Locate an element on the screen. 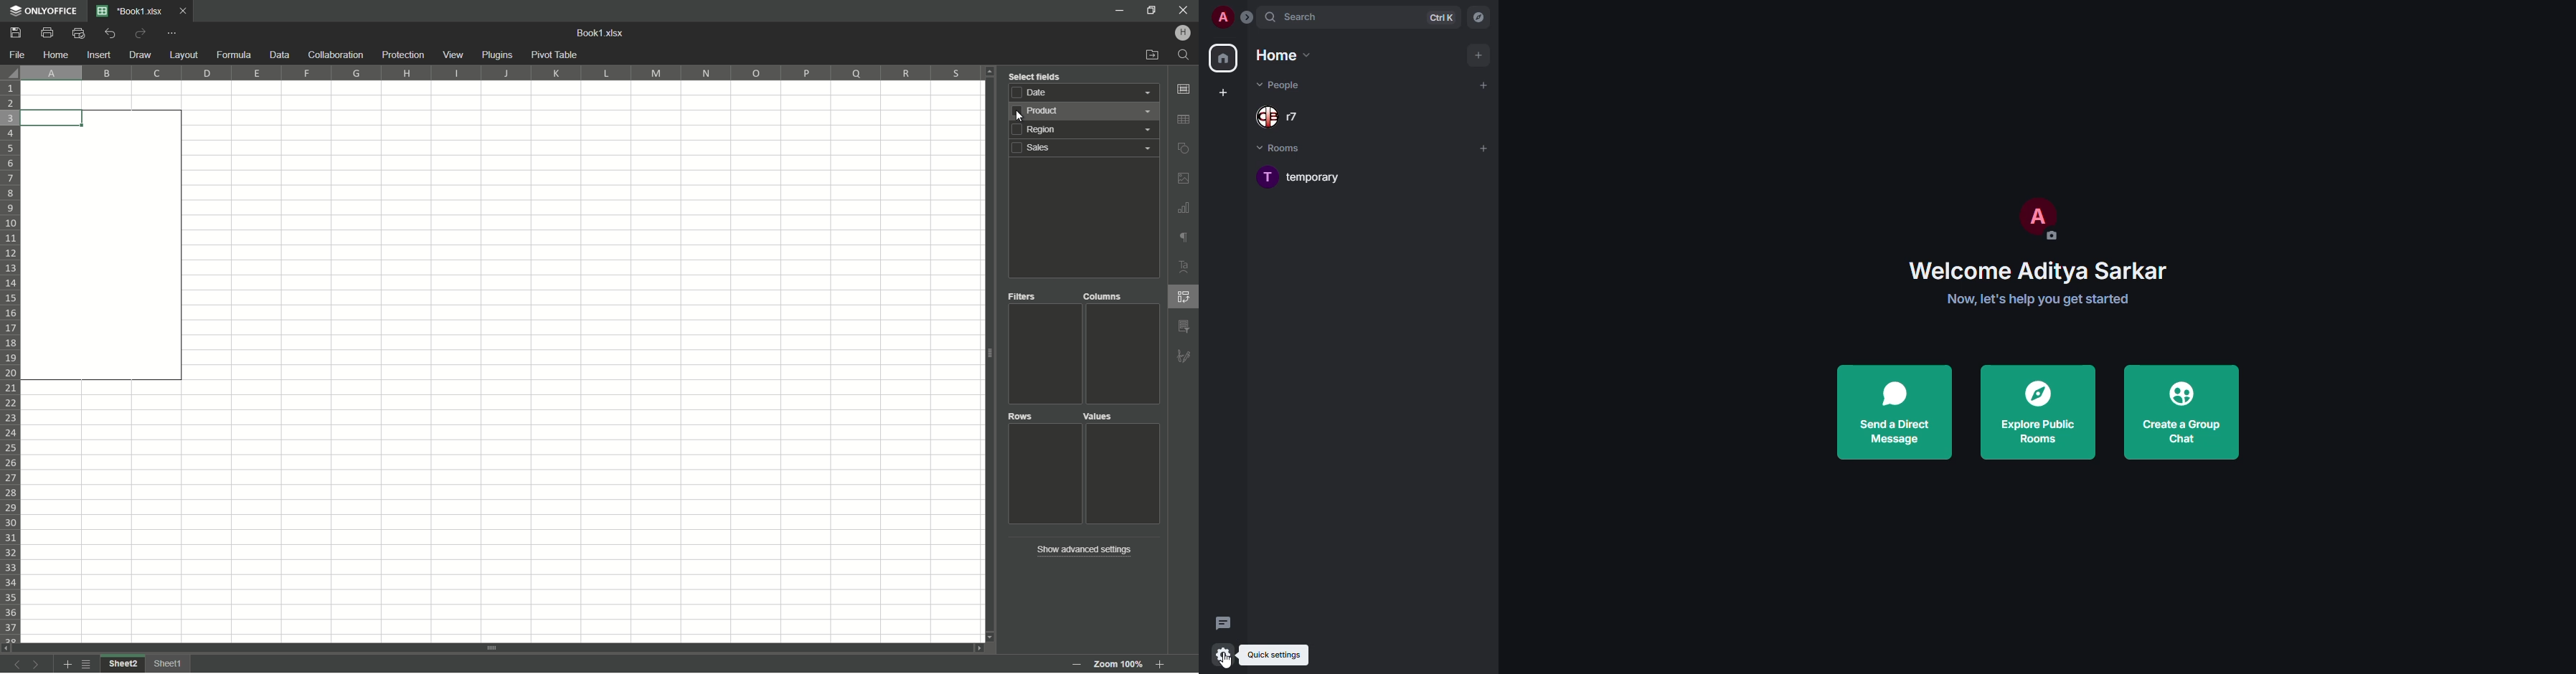 This screenshot has width=2576, height=700. ctrl K is located at coordinates (1440, 16).